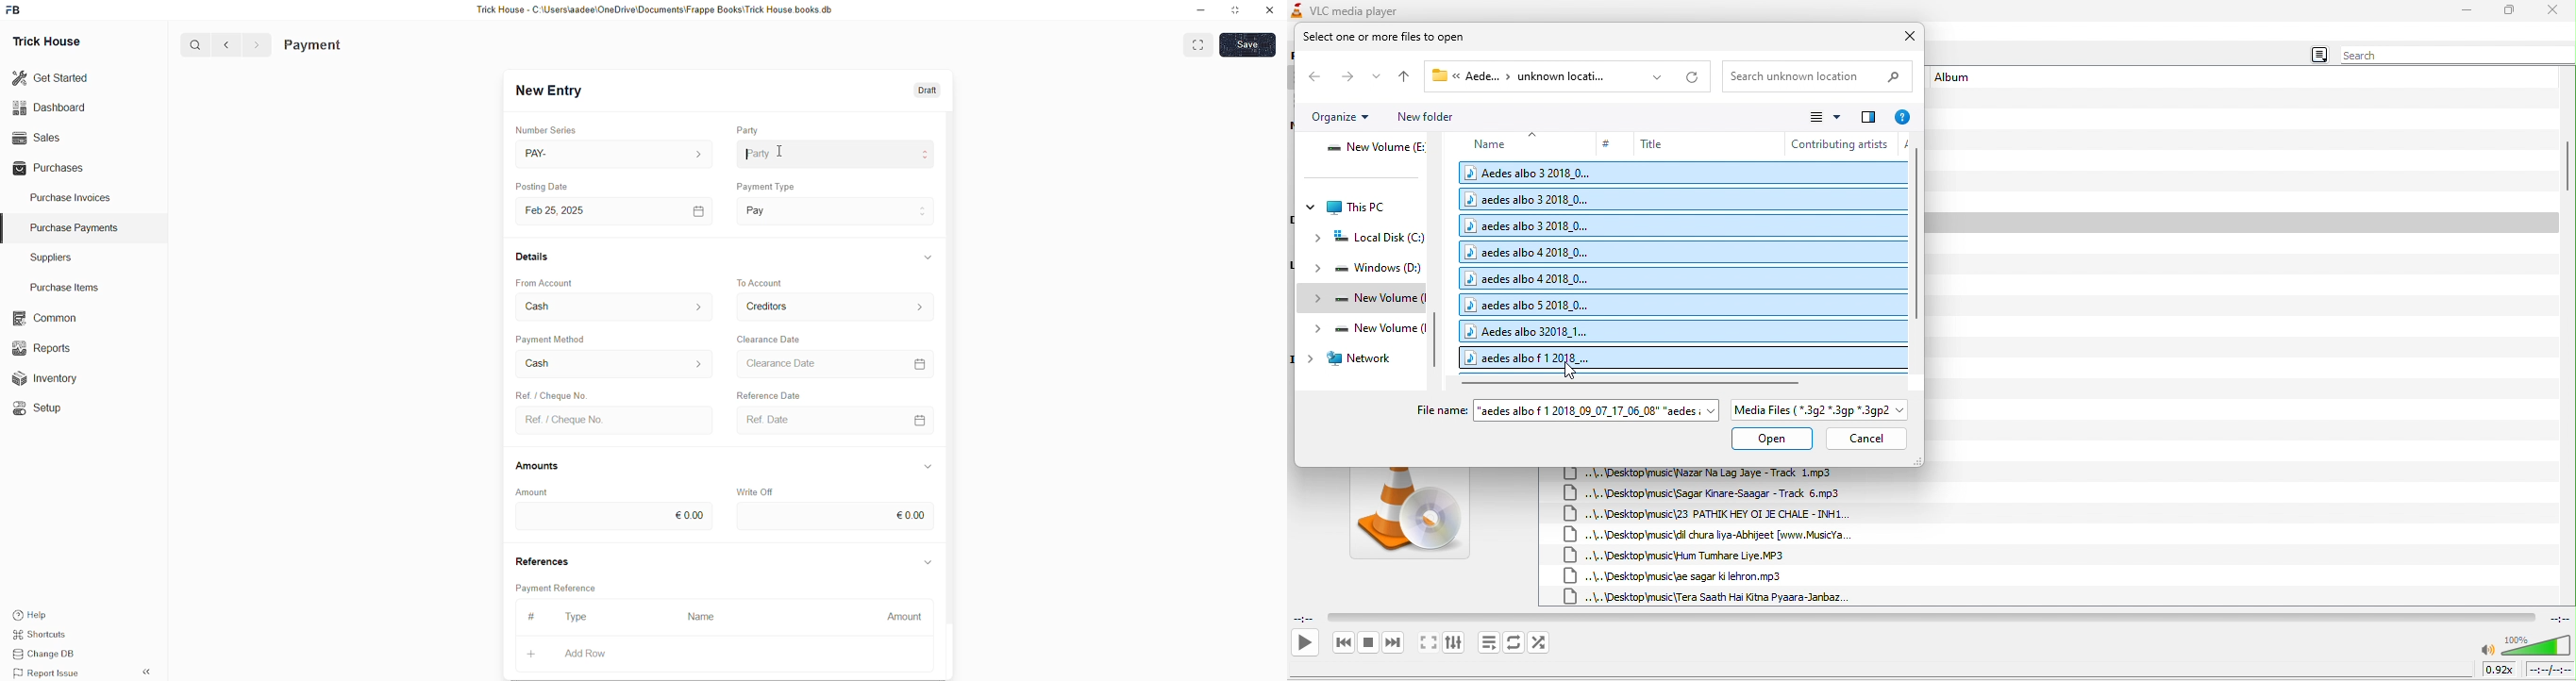  I want to click on Feb 25, 2025, so click(565, 210).